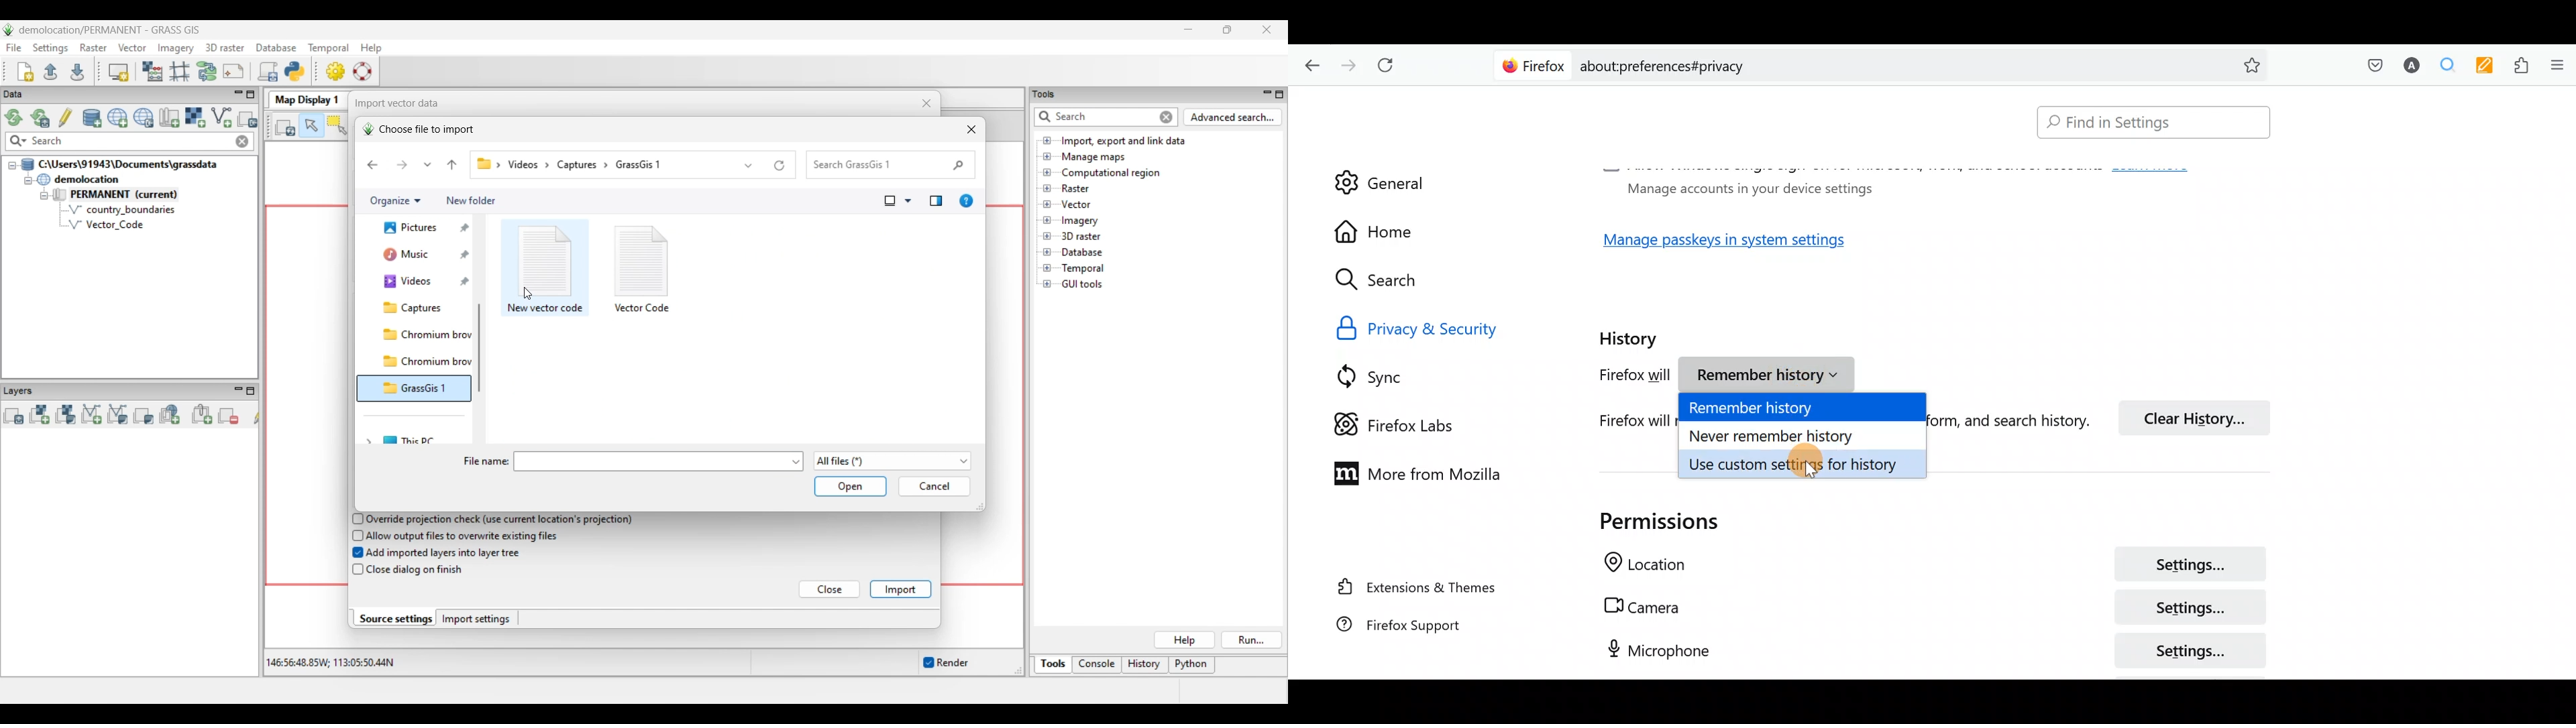 The height and width of the screenshot is (728, 2576). Describe the element at coordinates (1415, 631) in the screenshot. I see `Firefox support` at that location.